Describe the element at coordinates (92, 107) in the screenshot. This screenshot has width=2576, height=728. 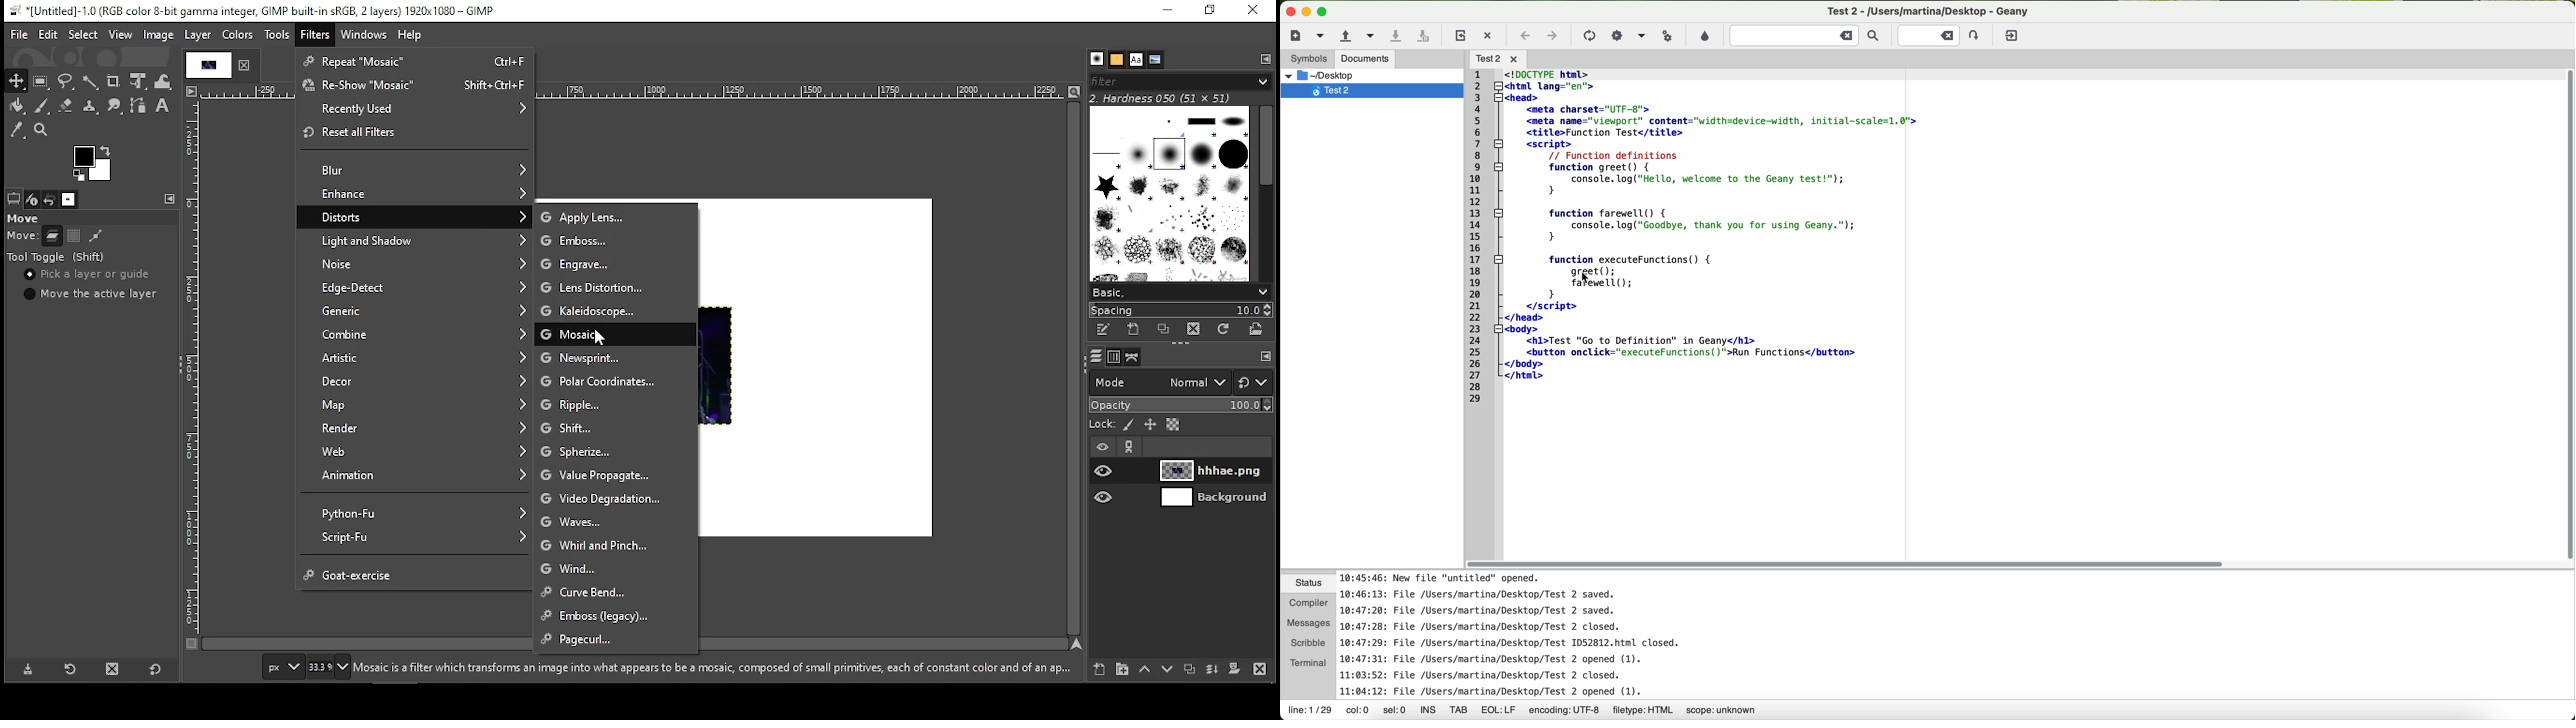
I see `heal tool` at that location.